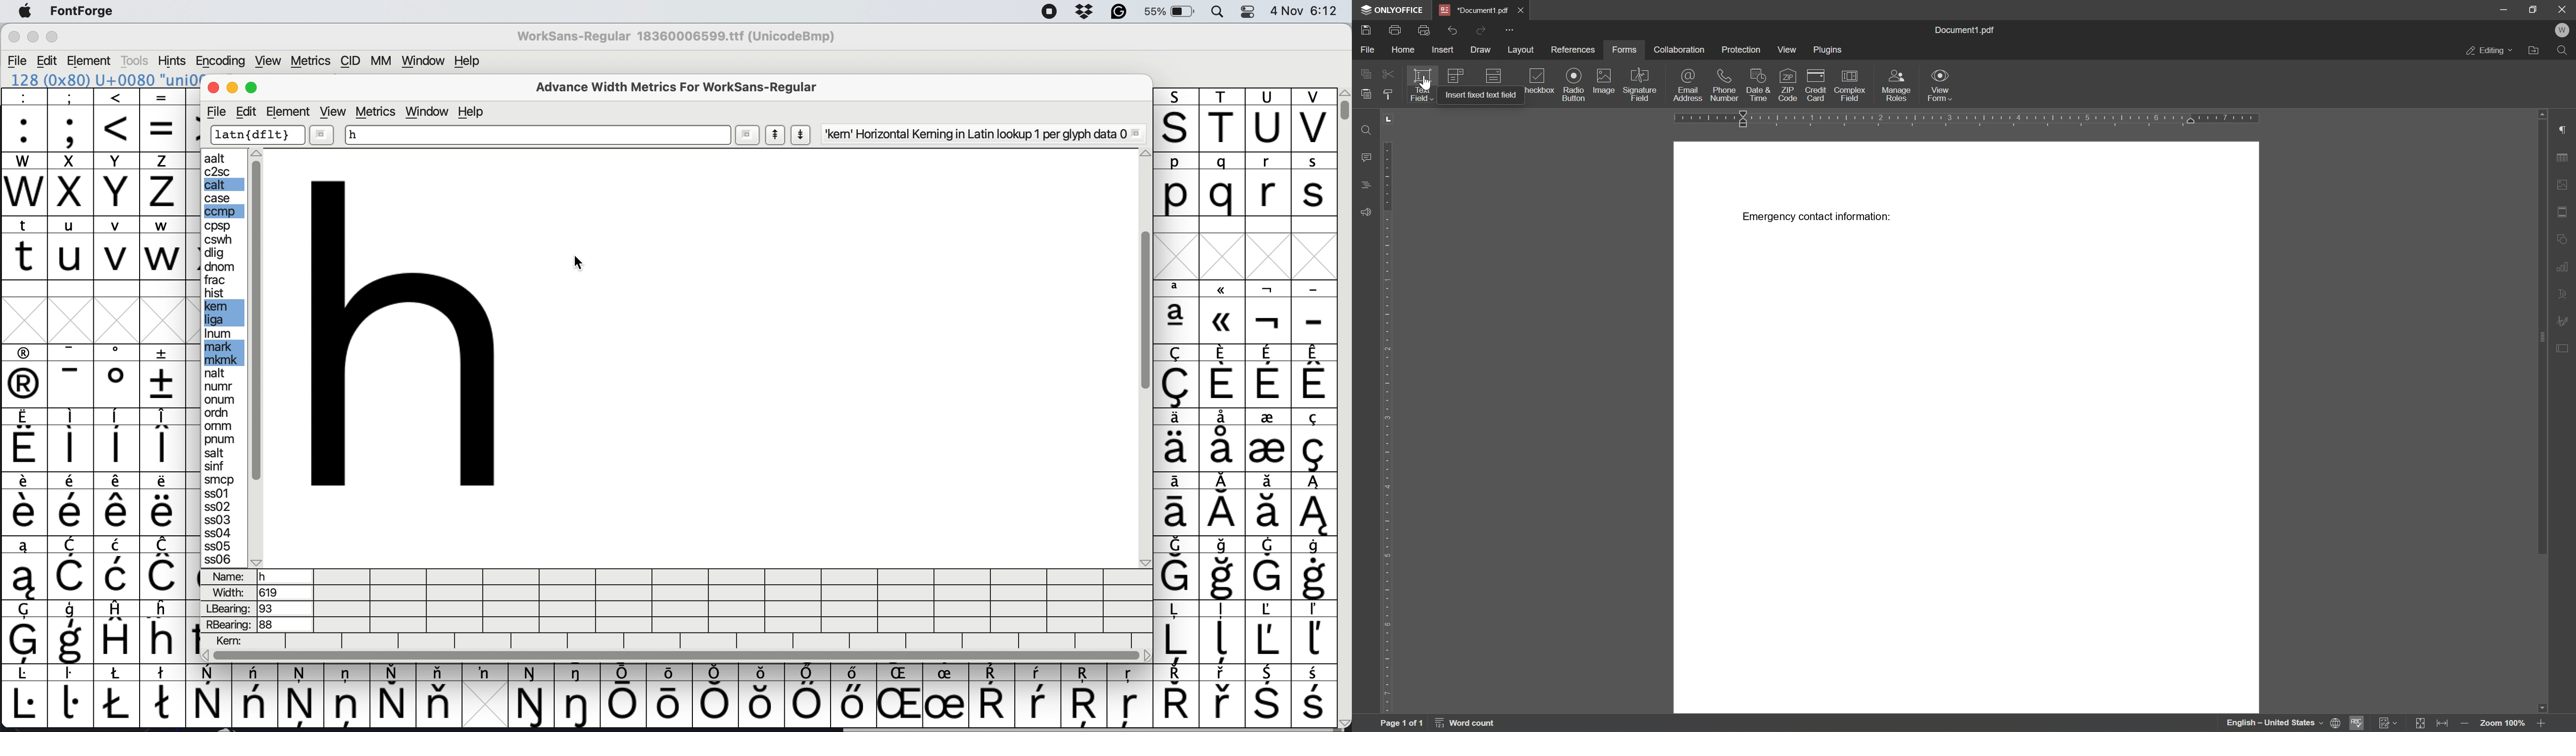 Image resolution: width=2576 pixels, height=756 pixels. I want to click on special characters, so click(1246, 640).